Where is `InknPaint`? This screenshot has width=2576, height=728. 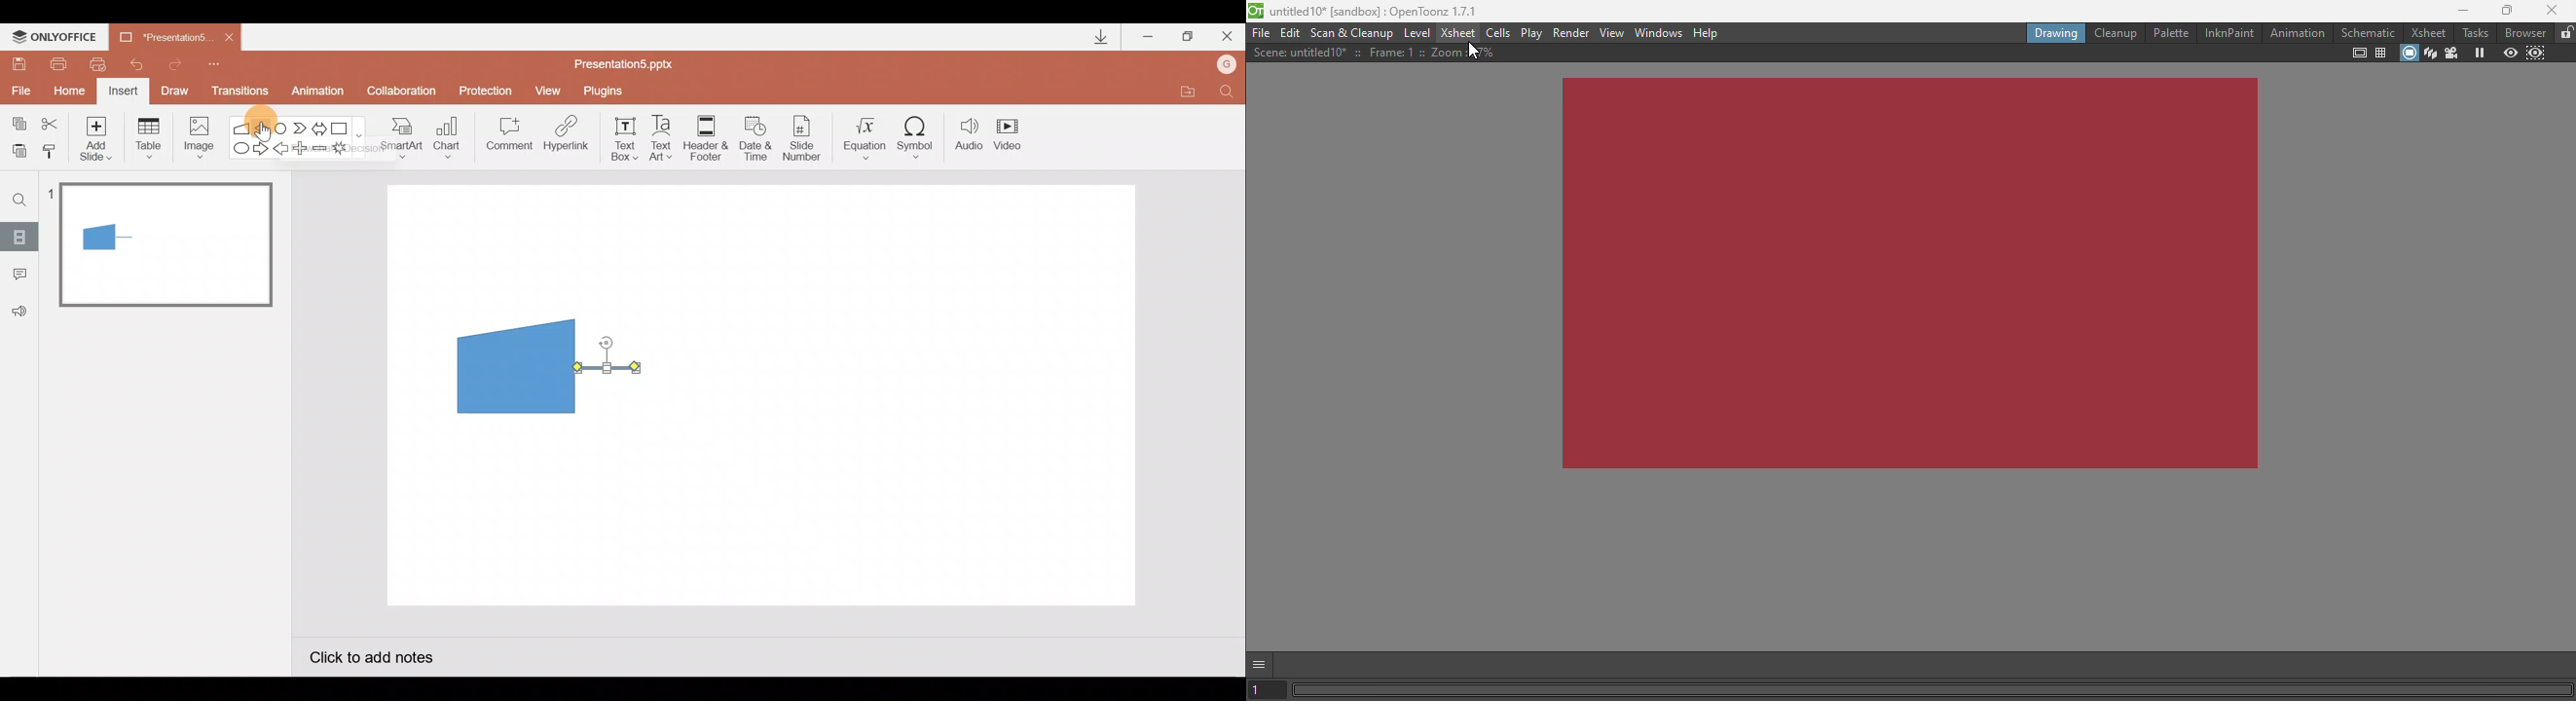
InknPaint is located at coordinates (2228, 32).